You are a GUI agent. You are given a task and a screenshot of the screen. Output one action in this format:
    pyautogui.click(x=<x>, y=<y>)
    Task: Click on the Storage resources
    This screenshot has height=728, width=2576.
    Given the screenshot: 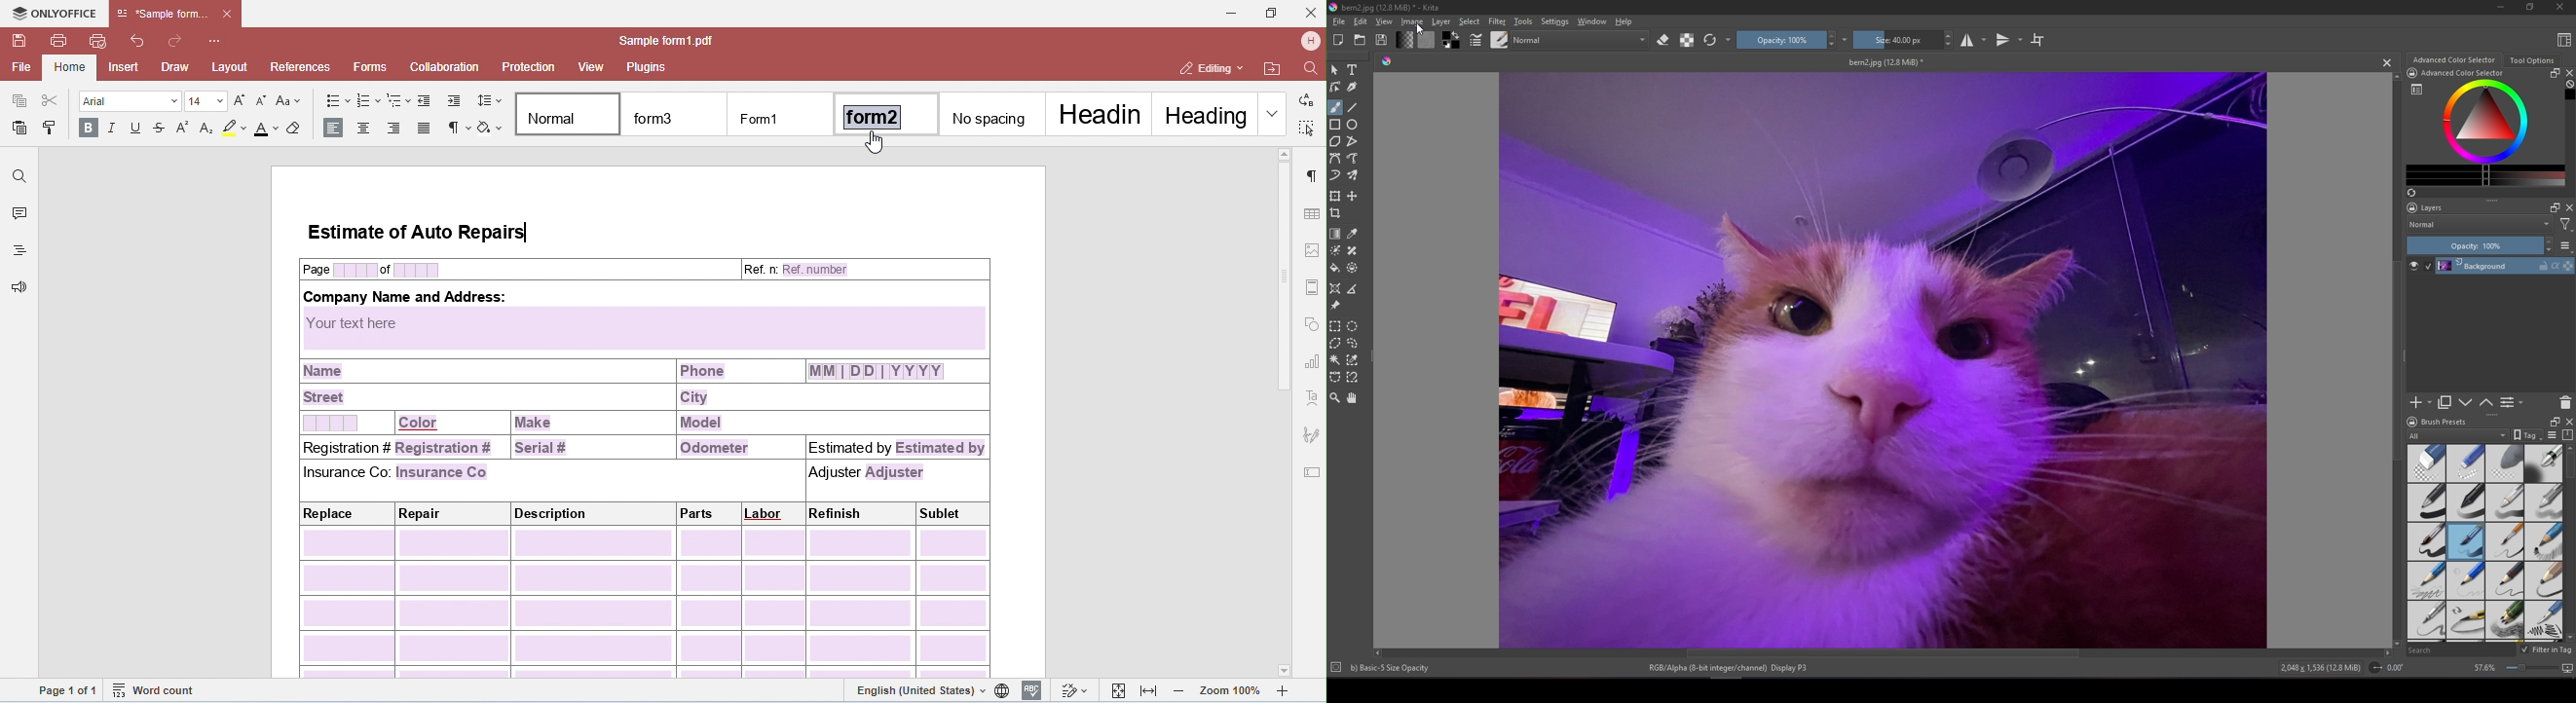 What is the action you would take?
    pyautogui.click(x=2569, y=435)
    